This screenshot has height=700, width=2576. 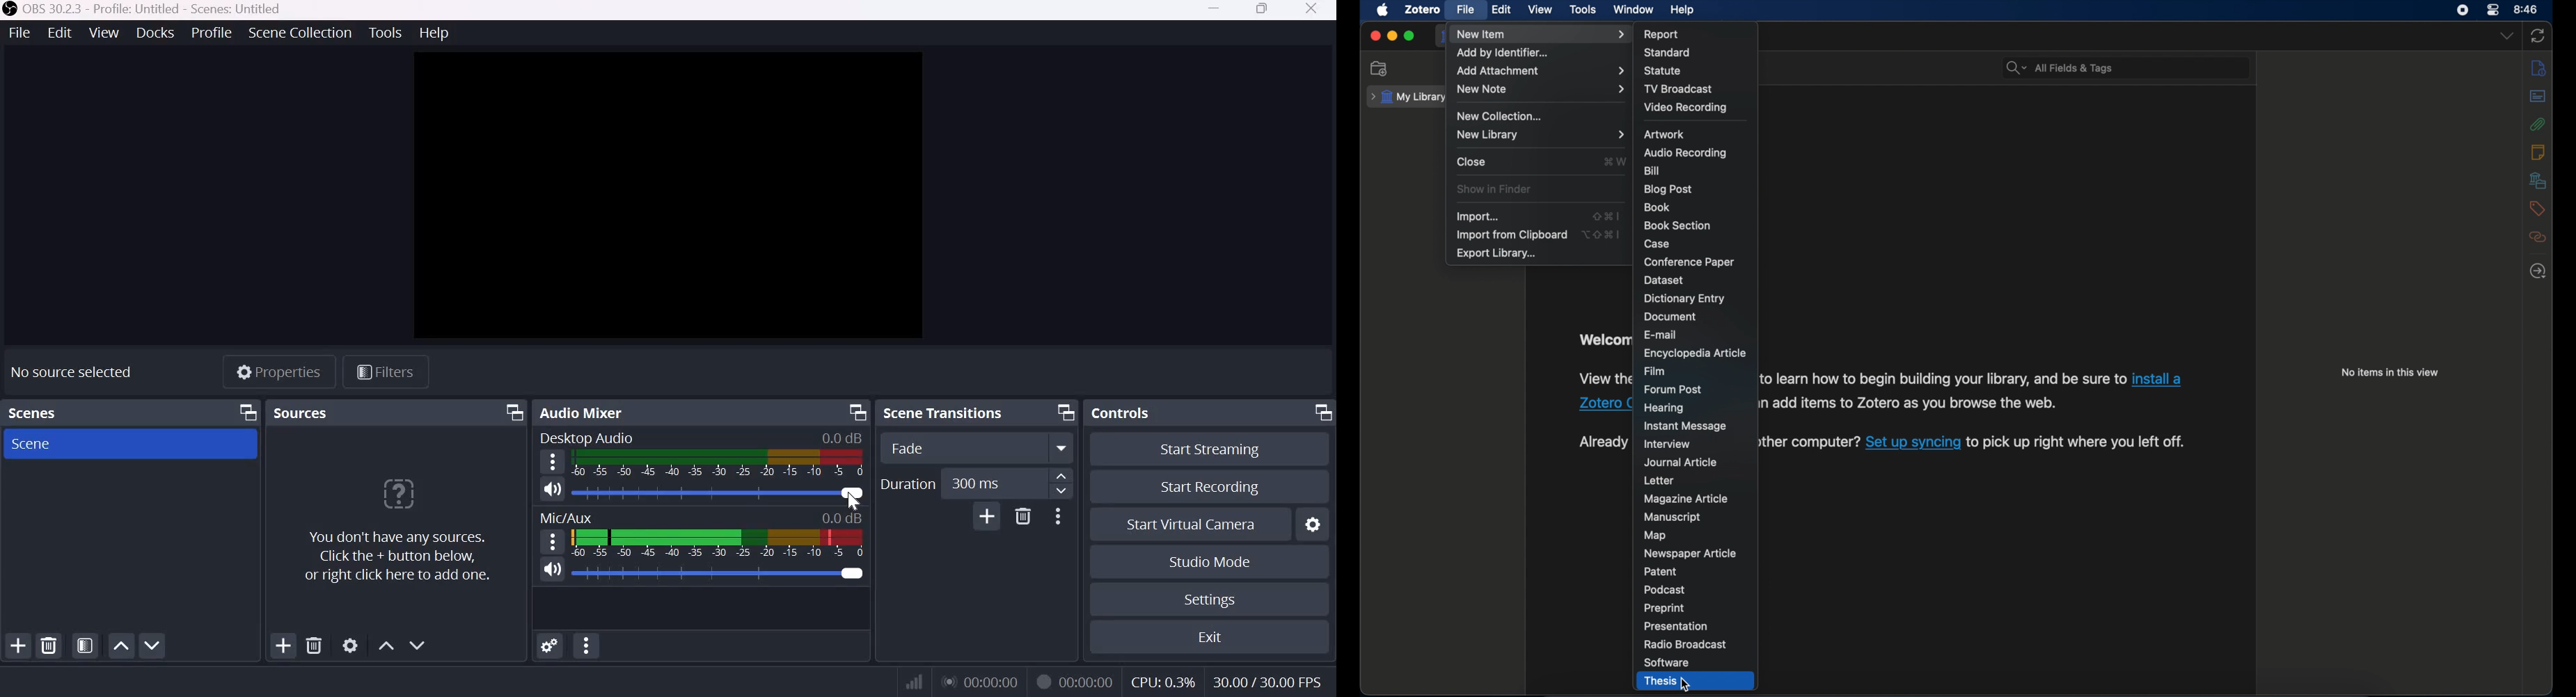 What do you see at coordinates (588, 439) in the screenshot?
I see `Desktop Audio` at bounding box center [588, 439].